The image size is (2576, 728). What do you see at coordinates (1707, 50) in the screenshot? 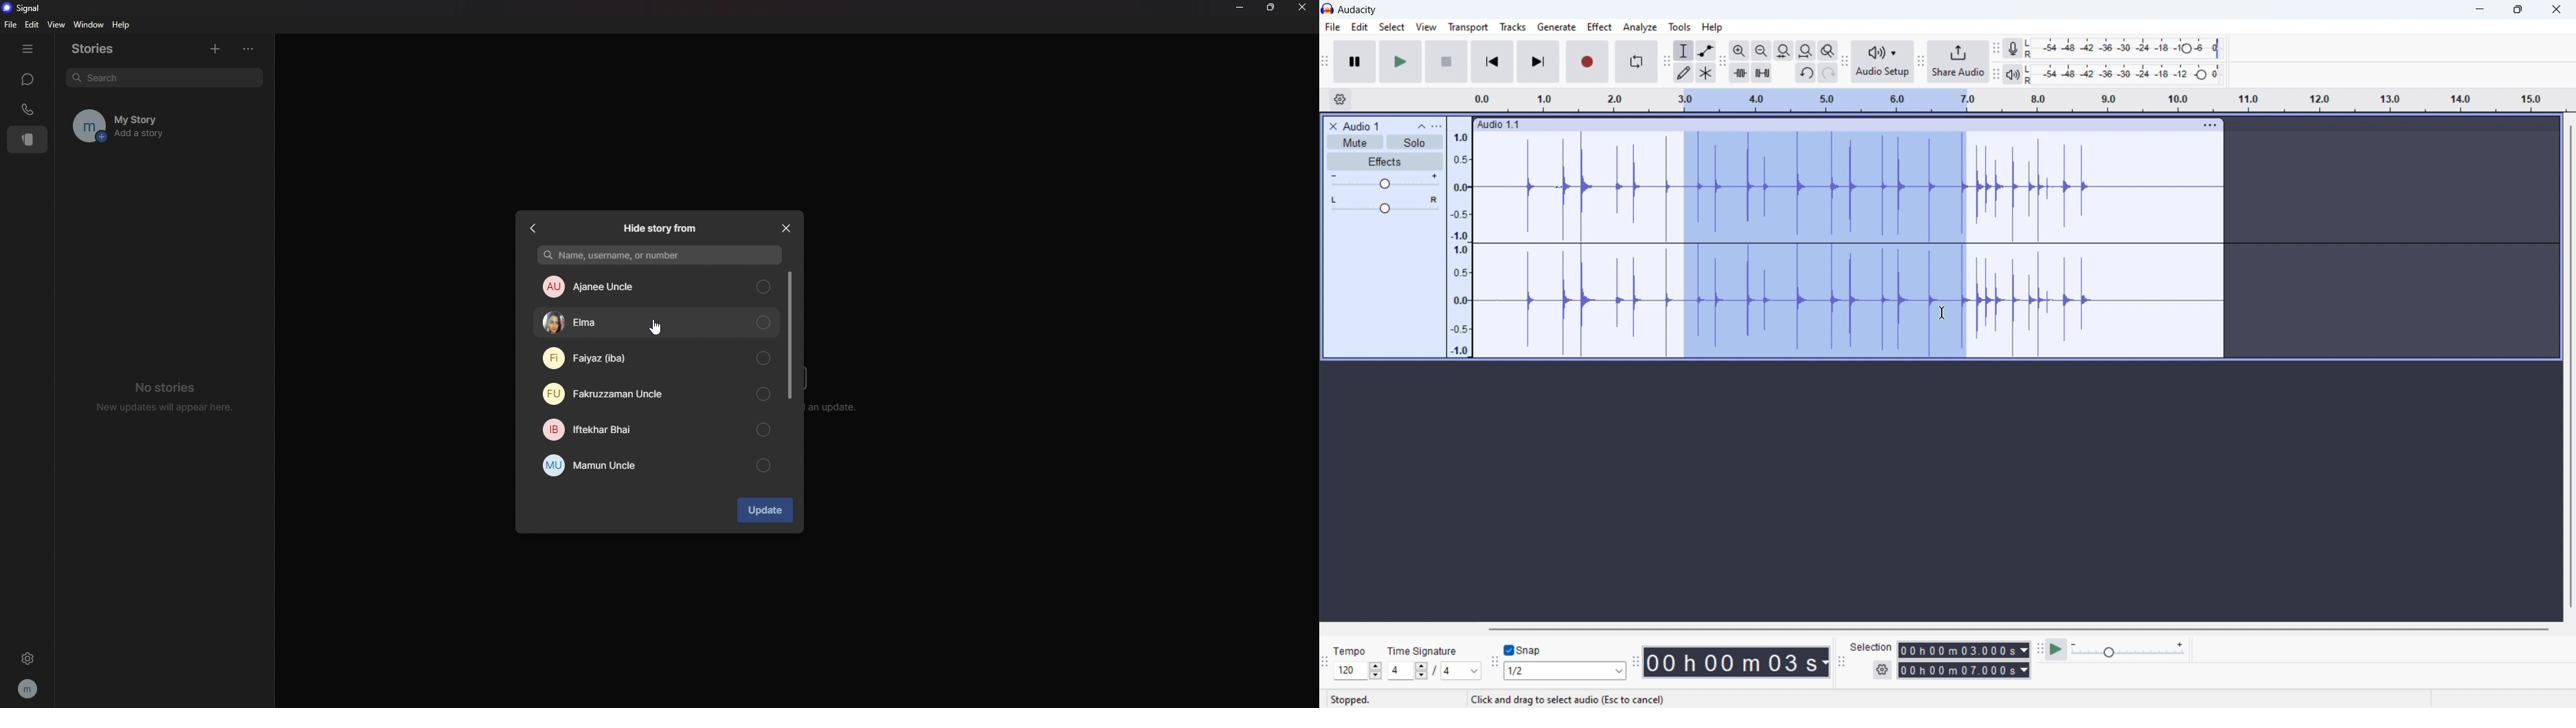
I see `envelop tool` at bounding box center [1707, 50].